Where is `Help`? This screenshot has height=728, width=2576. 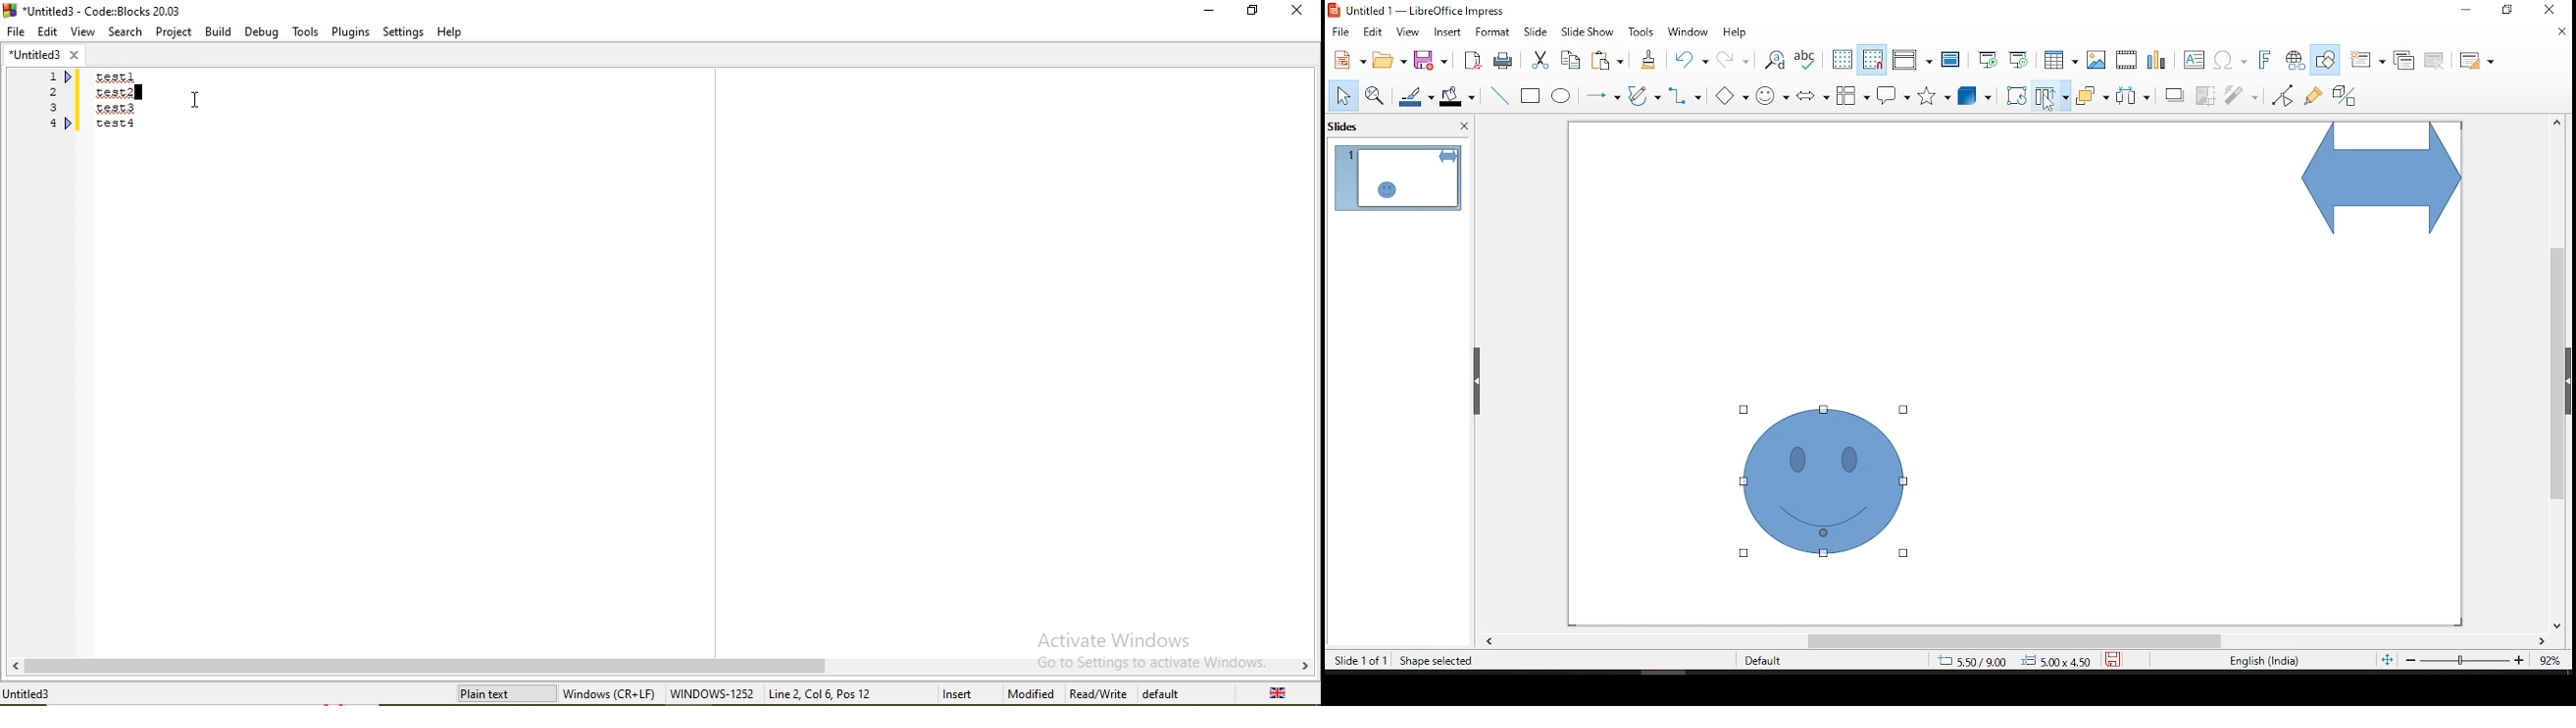 Help is located at coordinates (452, 33).